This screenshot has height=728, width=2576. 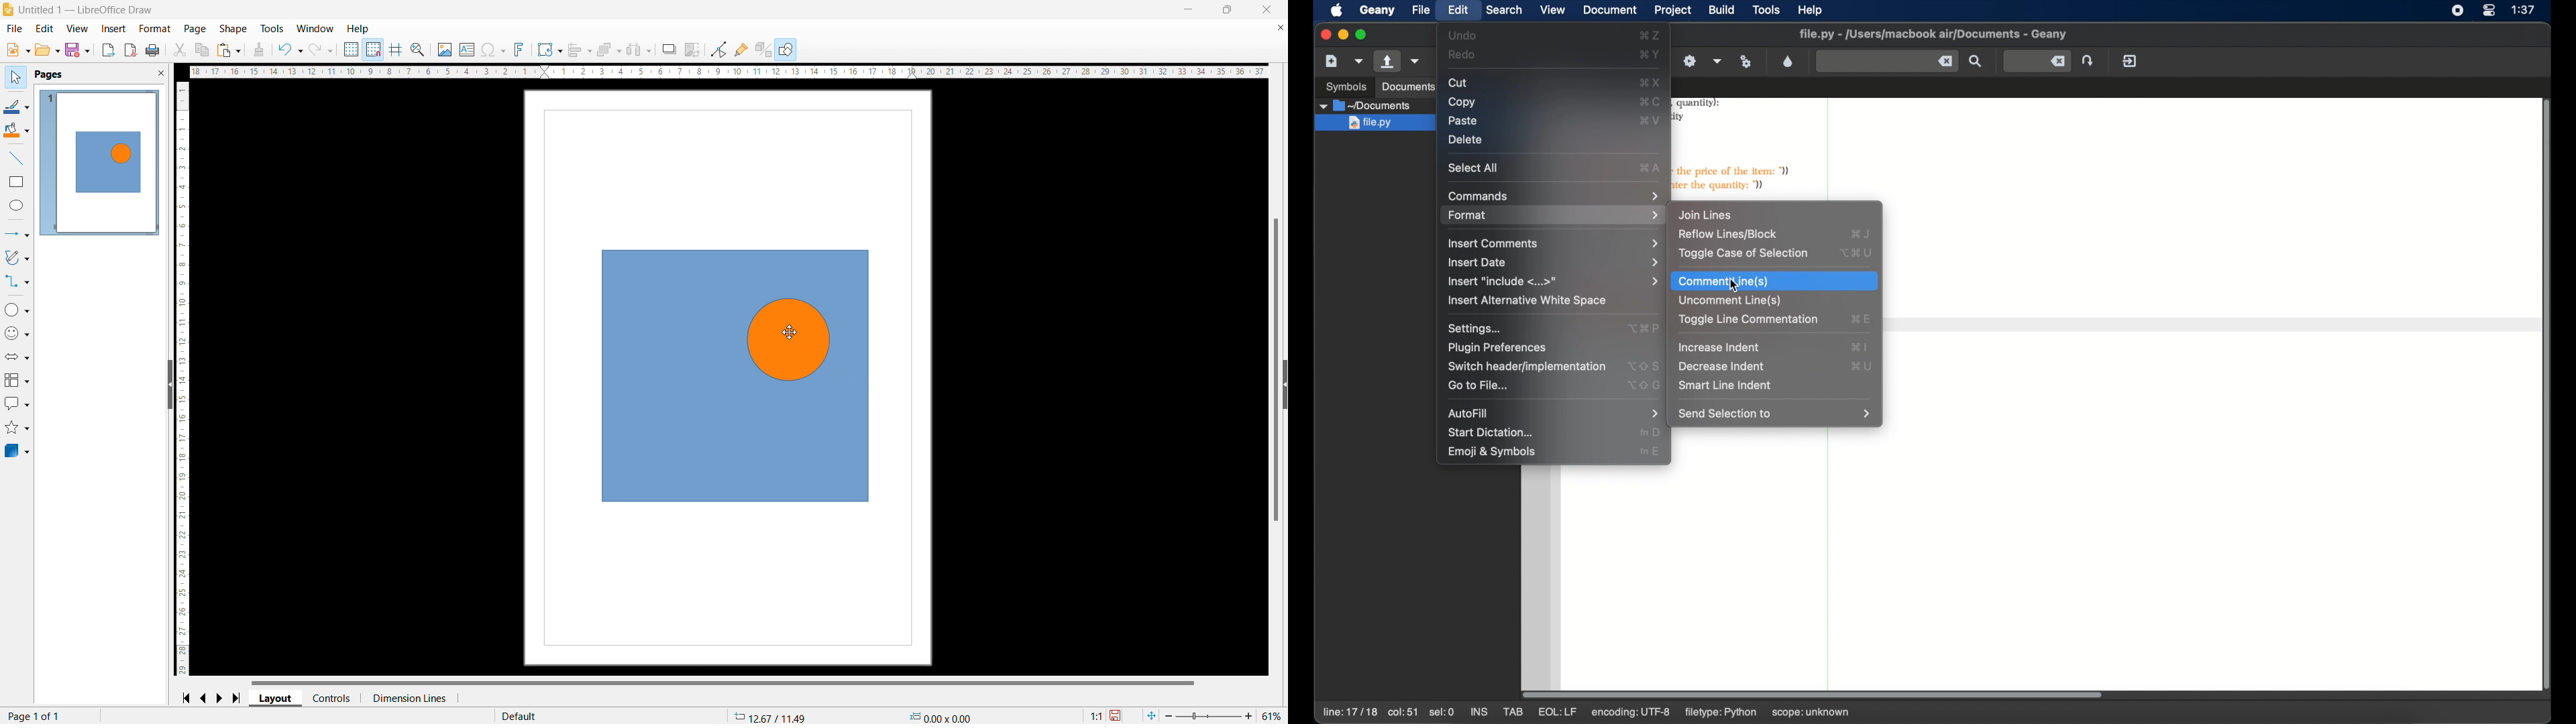 I want to click on snap to grid, so click(x=373, y=50).